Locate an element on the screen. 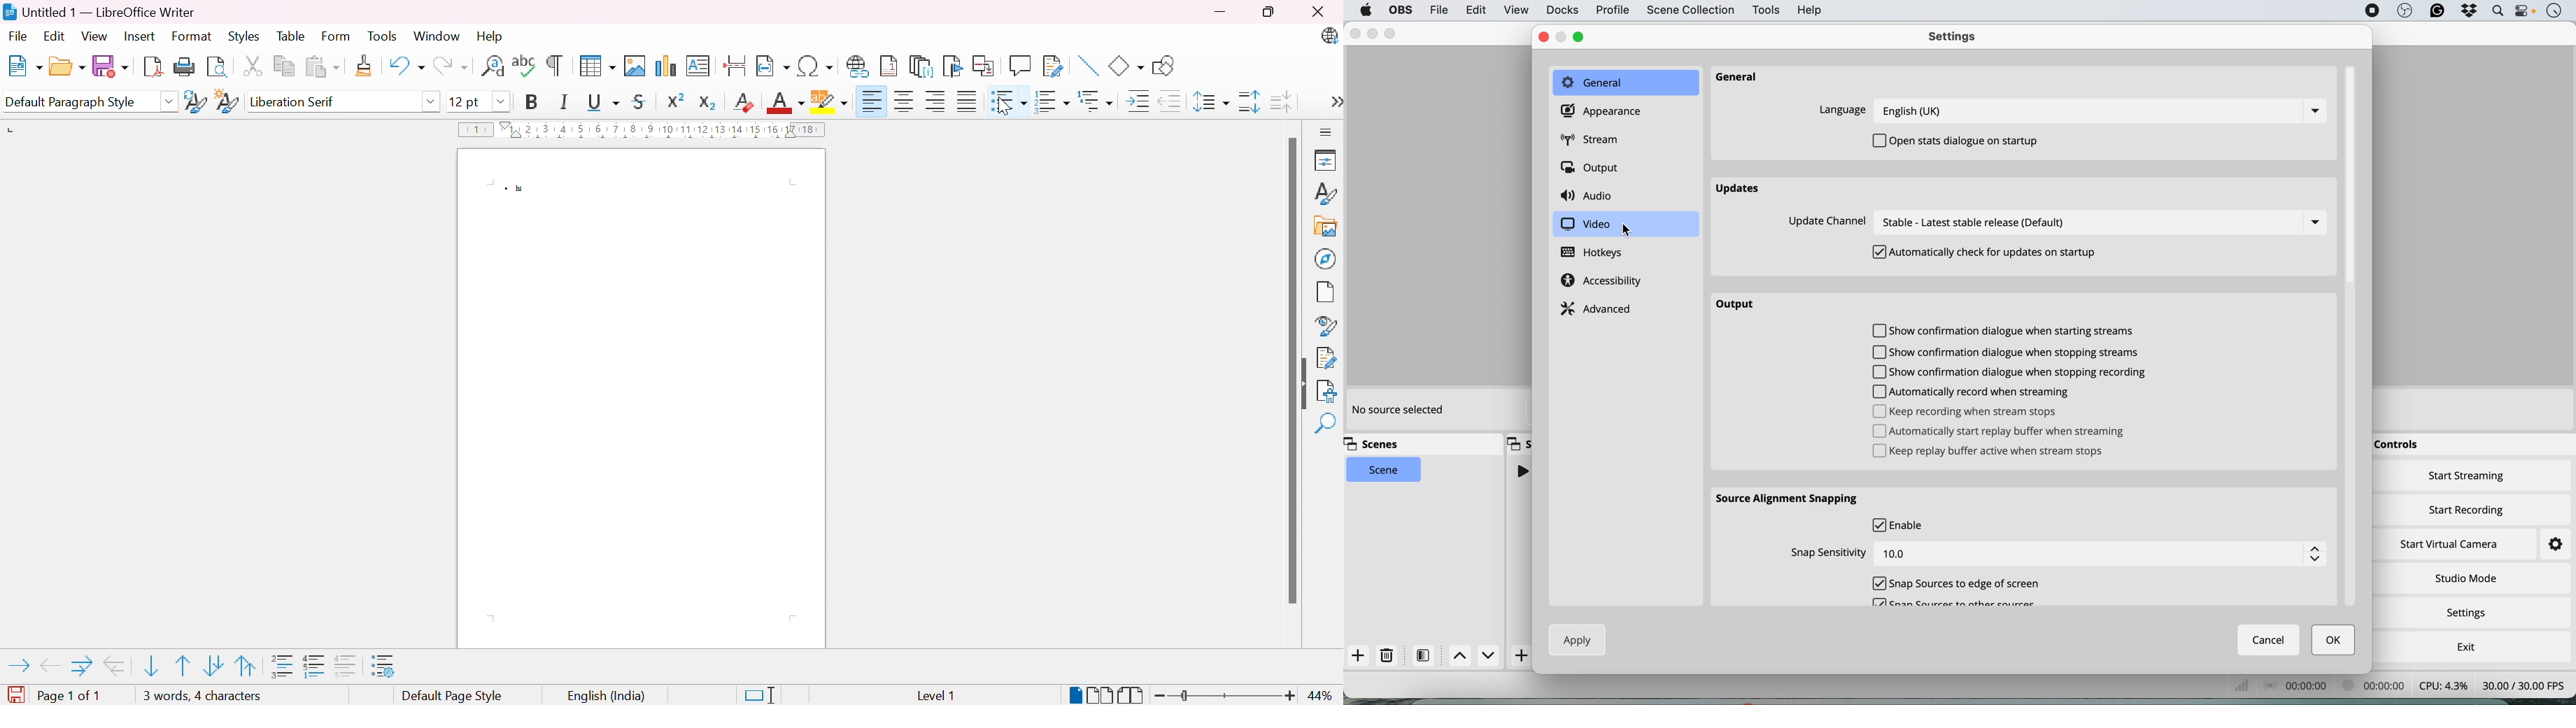 The width and height of the screenshot is (2576, 728). scene is located at coordinates (1384, 470).